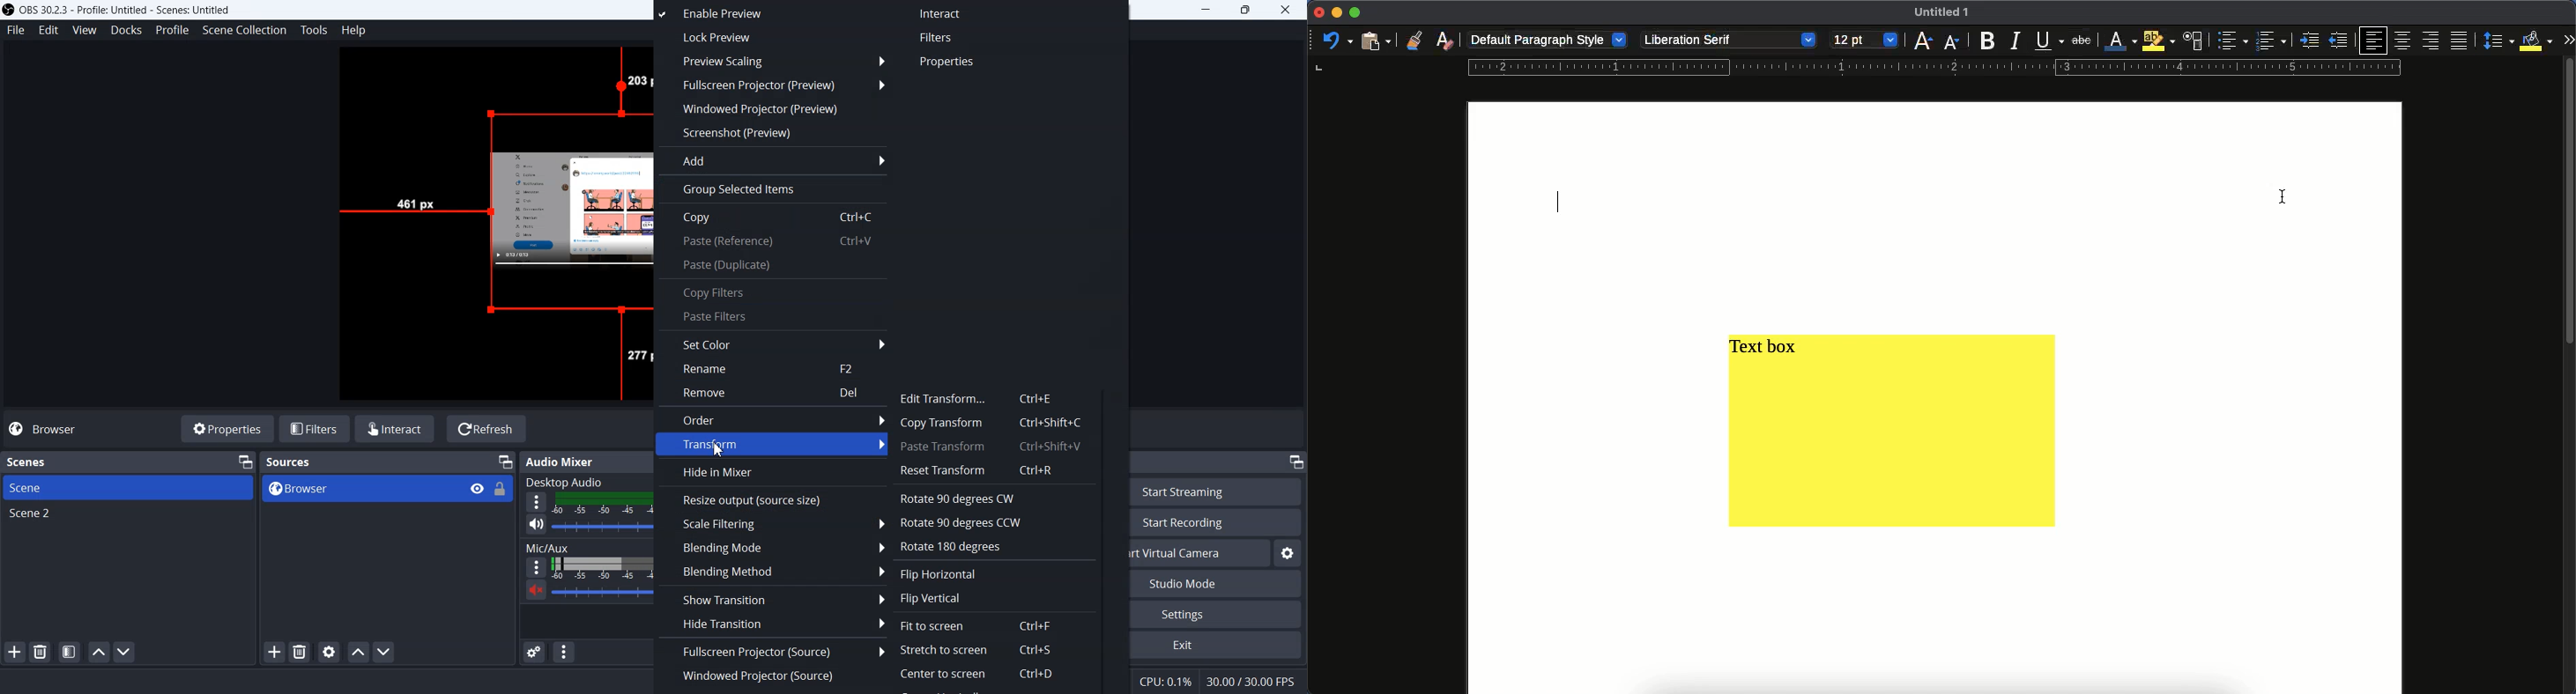 Image resolution: width=2576 pixels, height=700 pixels. I want to click on Scenes, so click(56, 461).